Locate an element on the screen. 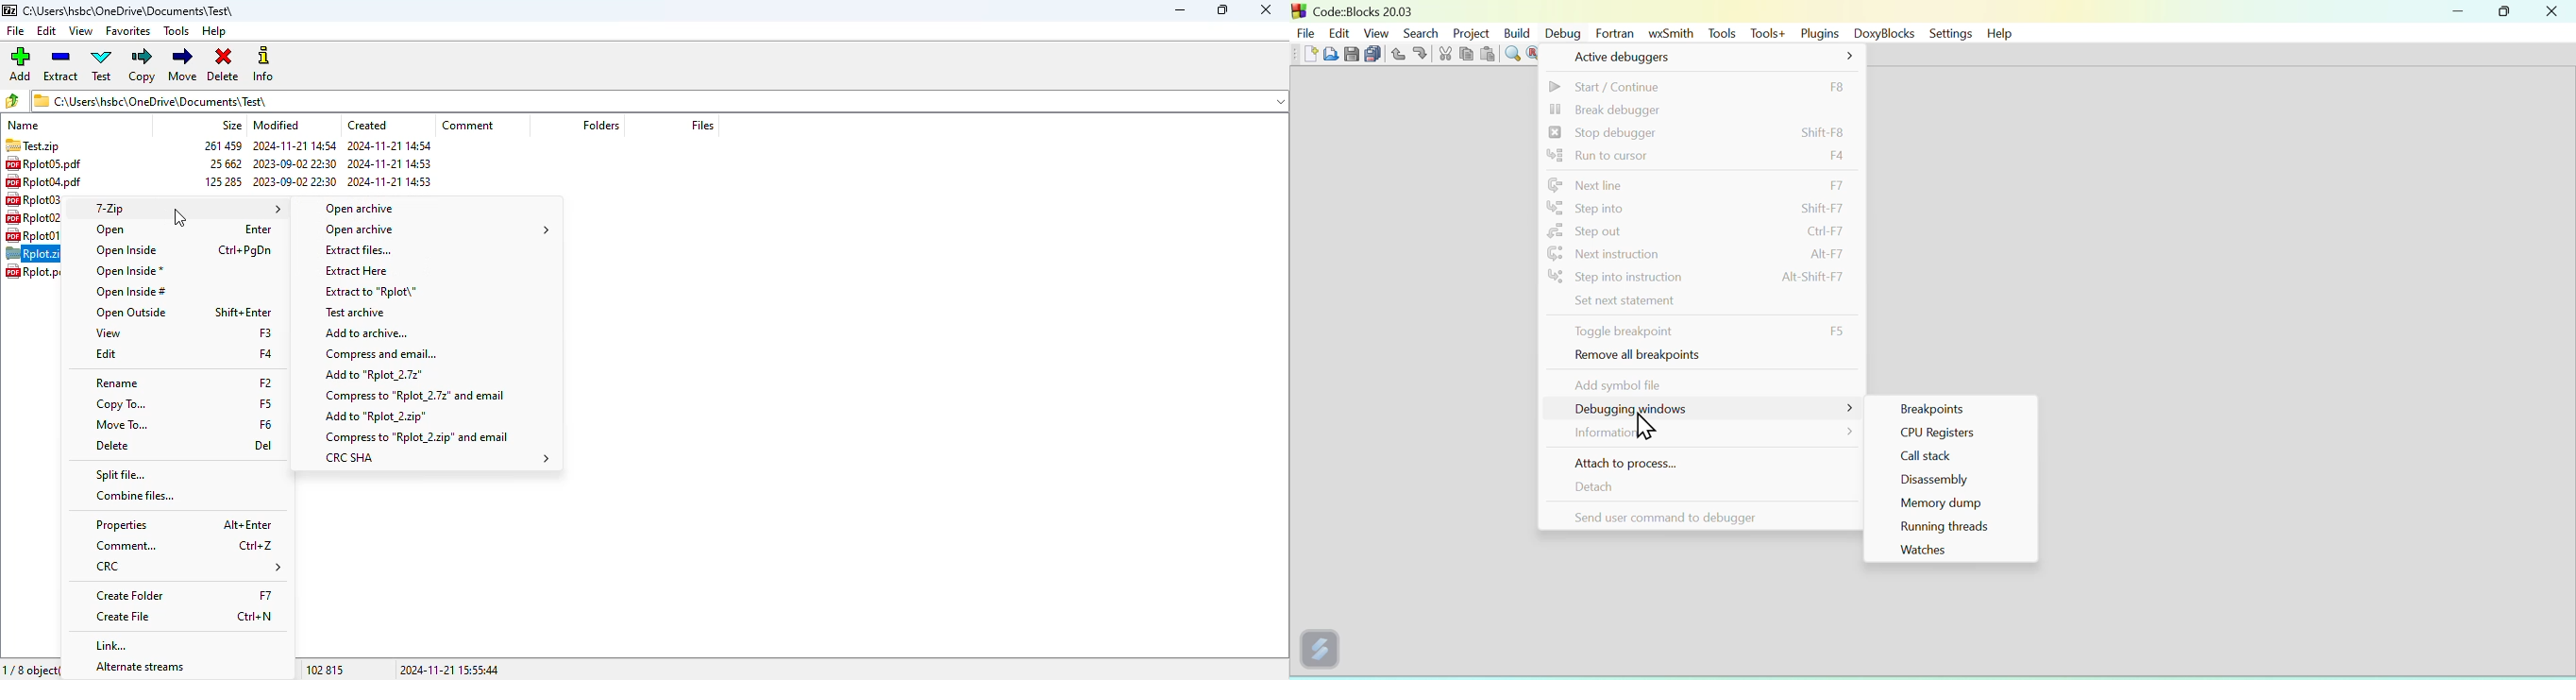 The height and width of the screenshot is (700, 2576). settings is located at coordinates (1950, 34).